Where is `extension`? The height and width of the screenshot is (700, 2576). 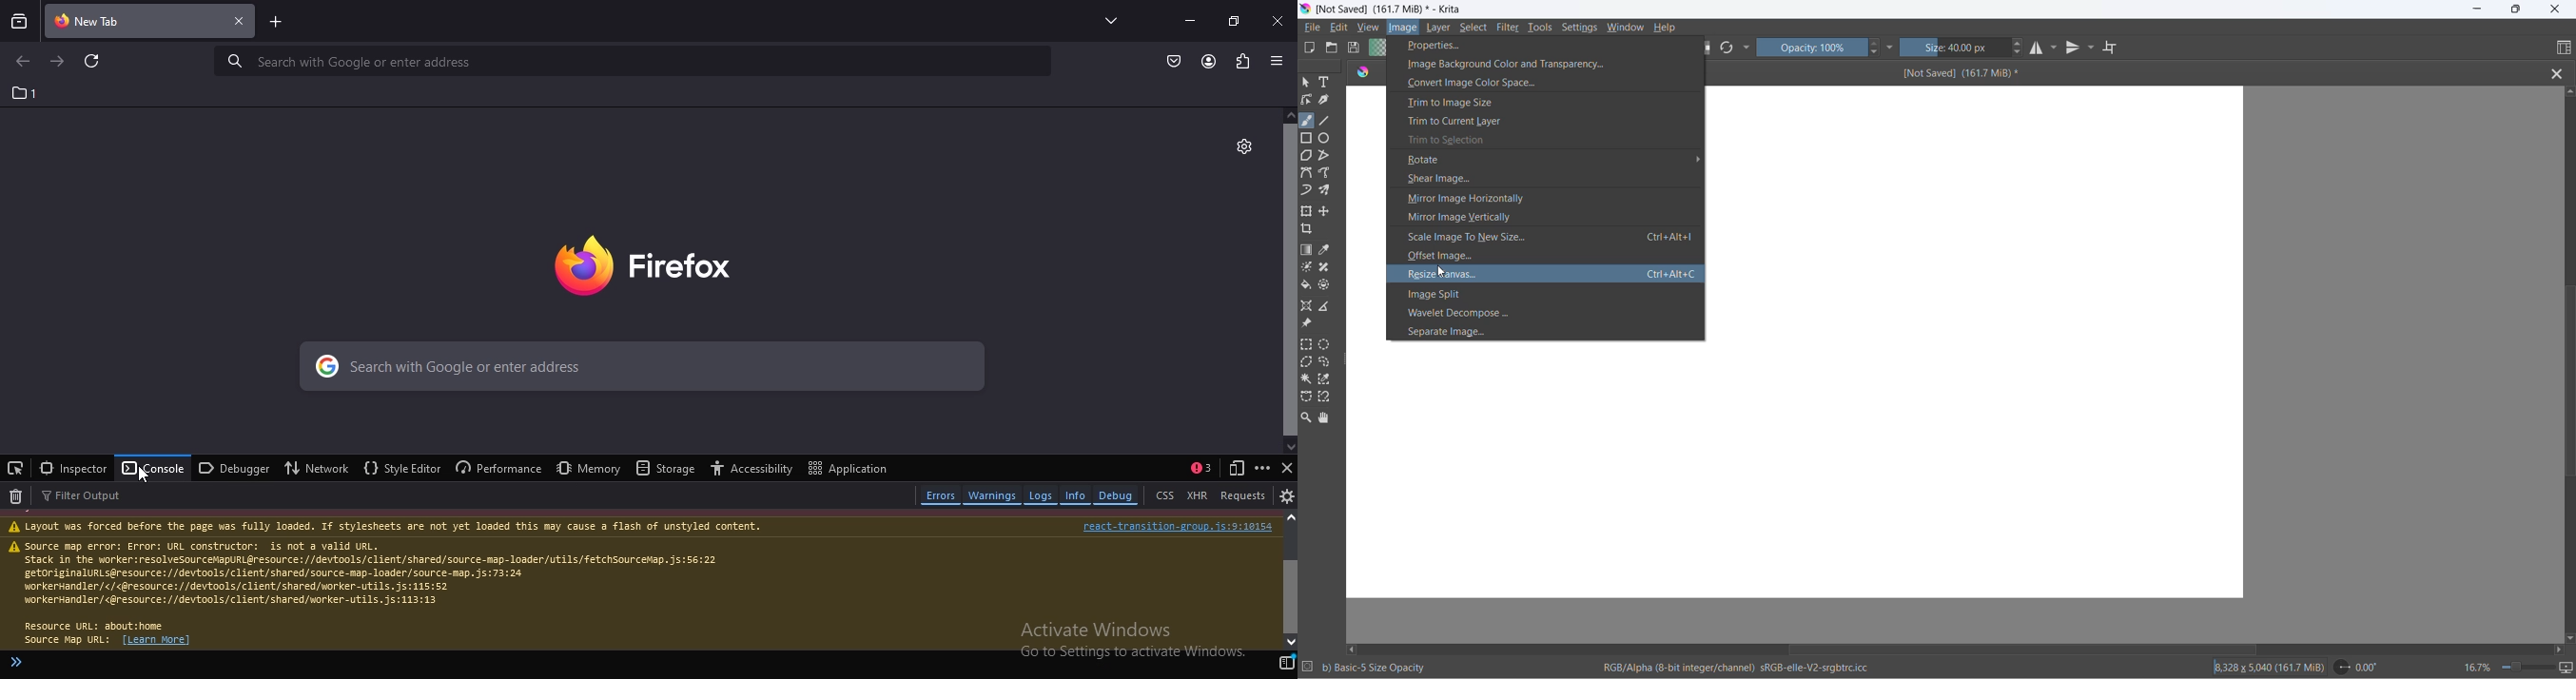 extension is located at coordinates (1243, 62).